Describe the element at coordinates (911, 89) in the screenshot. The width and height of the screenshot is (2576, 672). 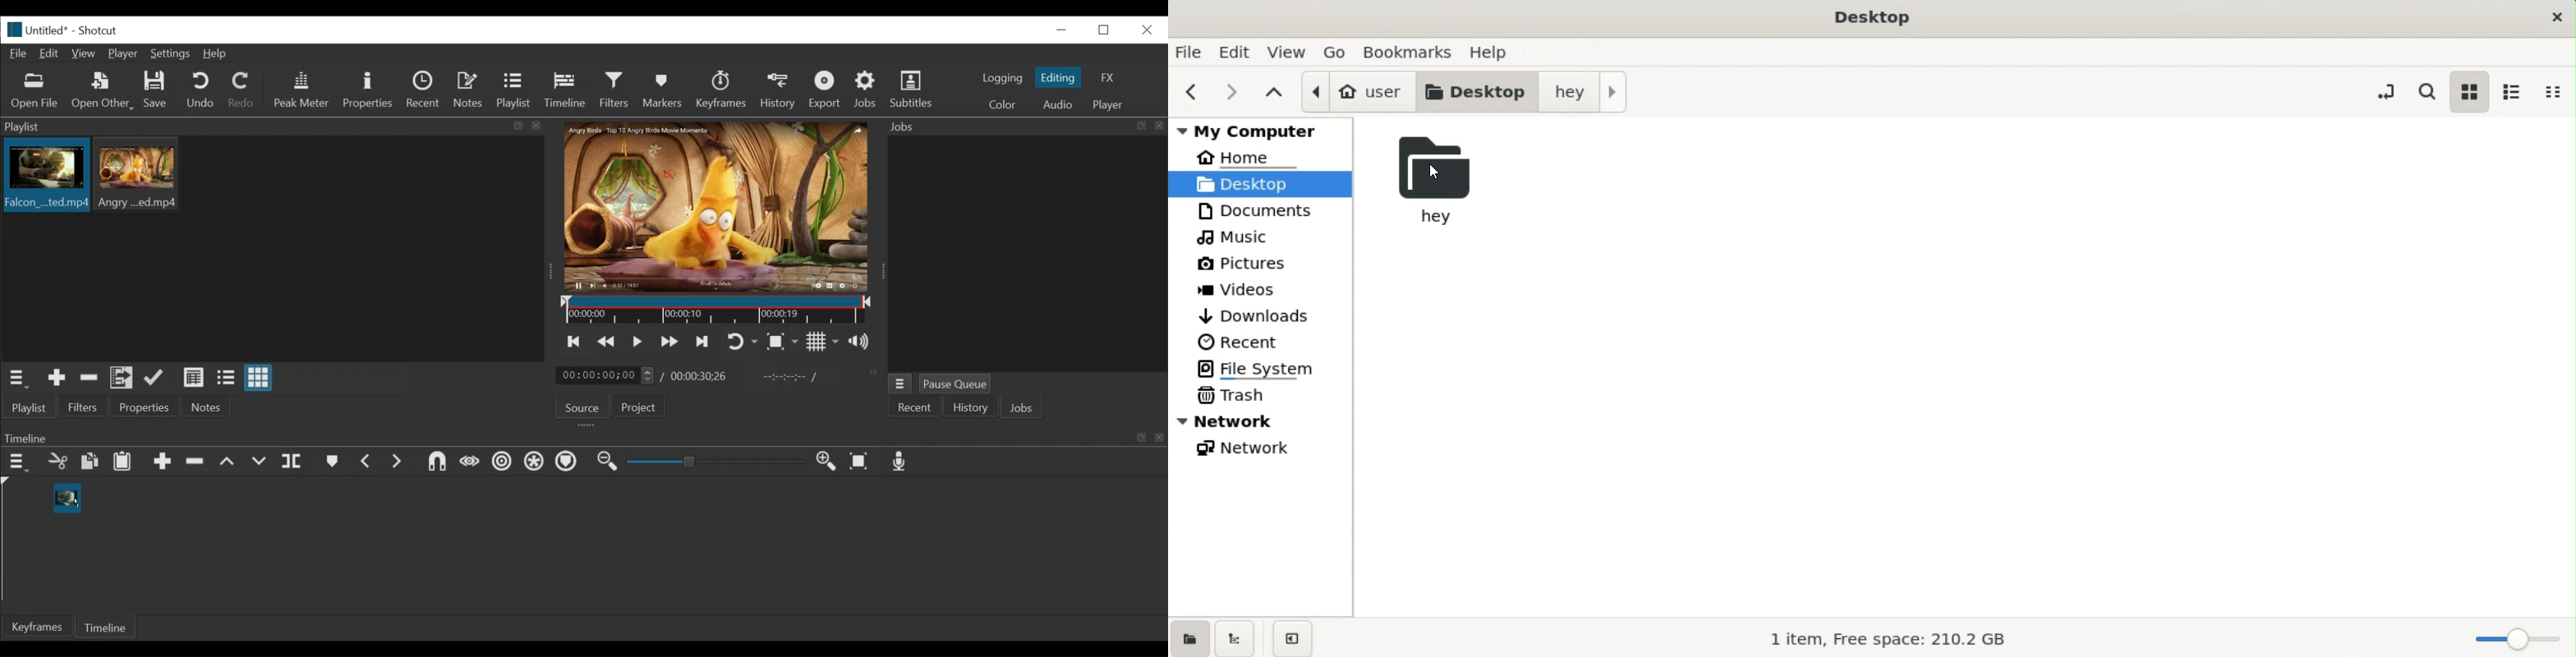
I see `Subtitles` at that location.